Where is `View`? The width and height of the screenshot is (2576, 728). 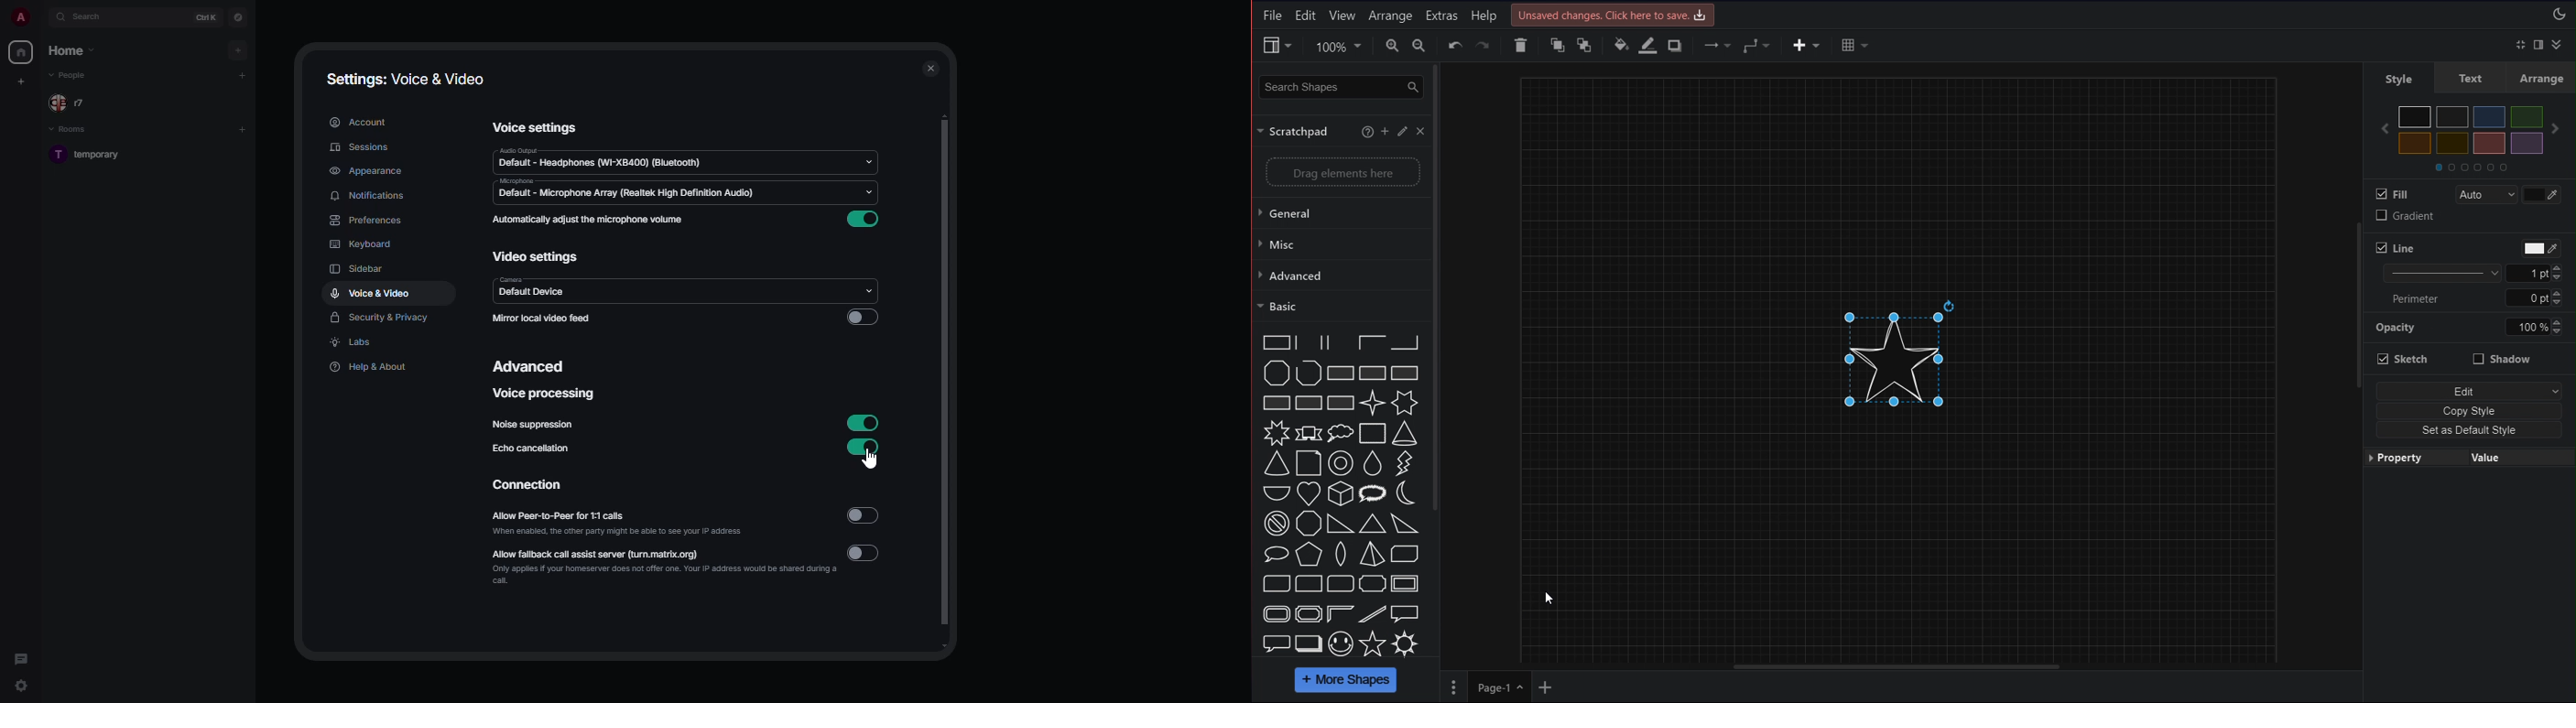 View is located at coordinates (1342, 16).